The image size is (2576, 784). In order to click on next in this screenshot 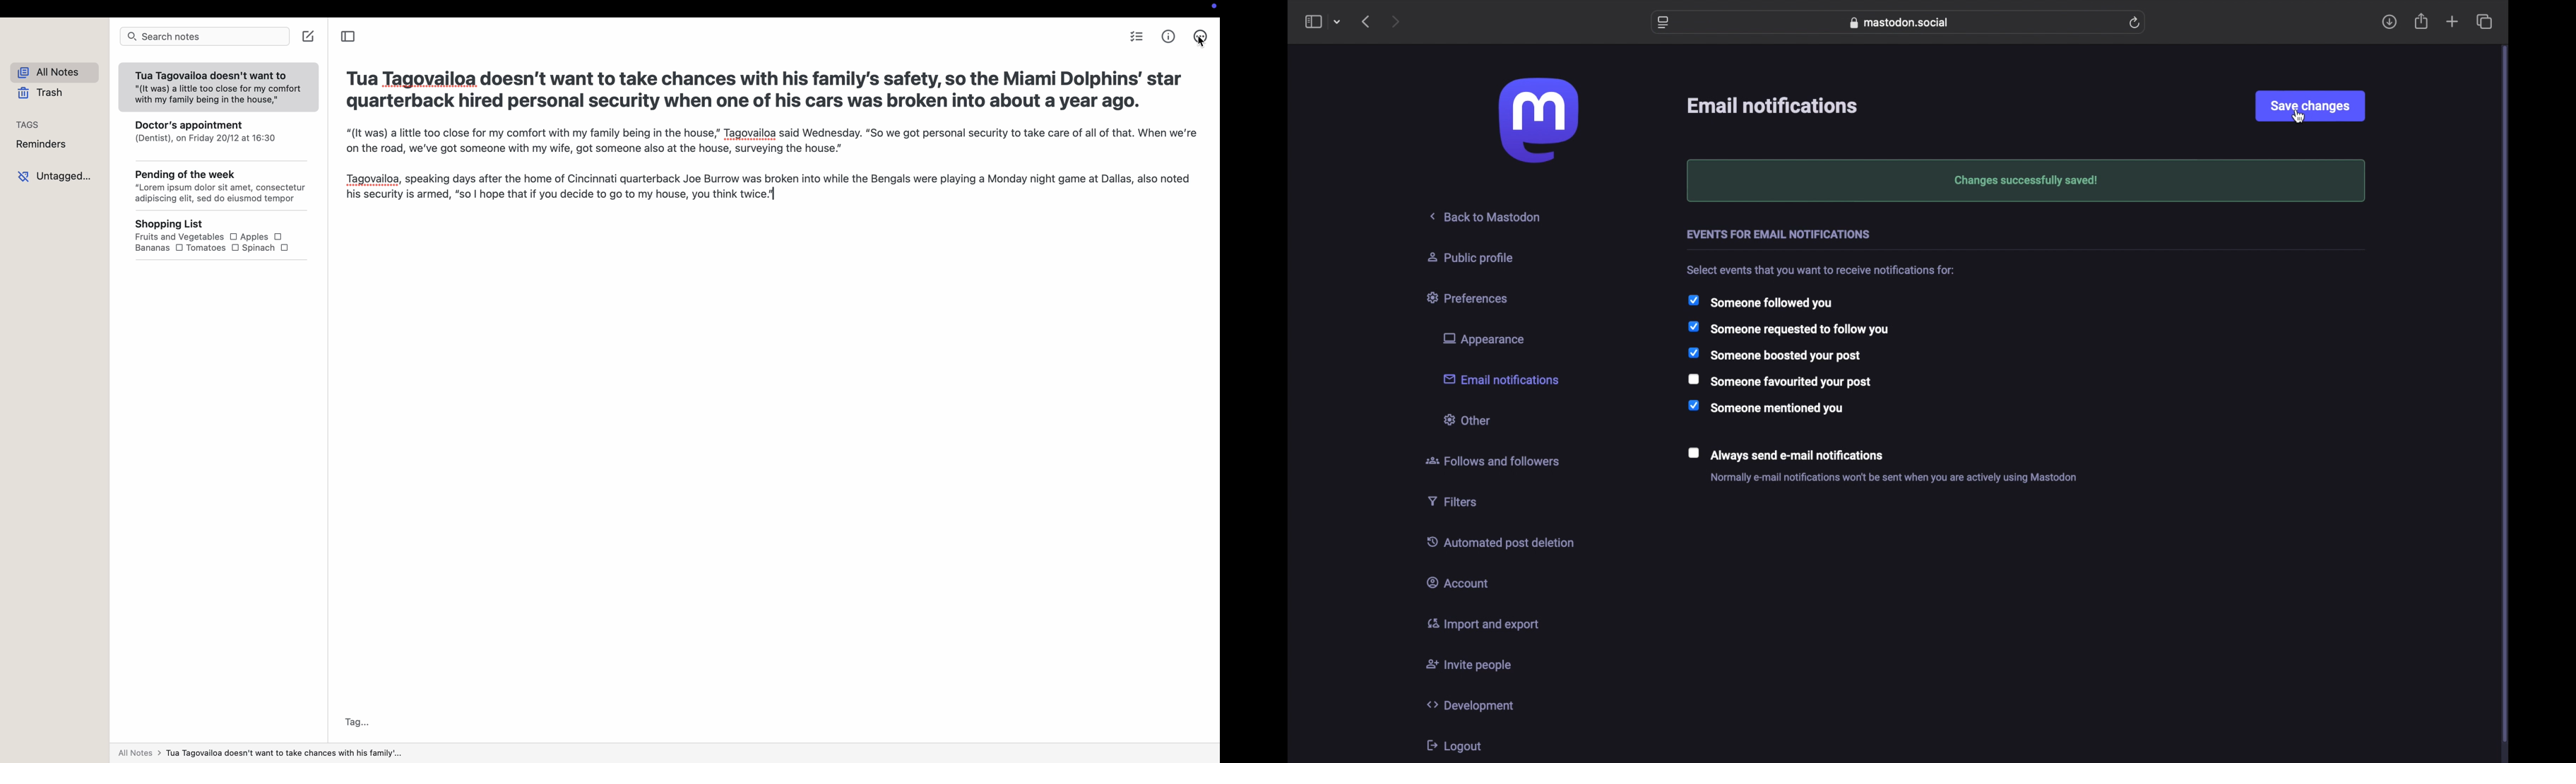, I will do `click(1397, 21)`.